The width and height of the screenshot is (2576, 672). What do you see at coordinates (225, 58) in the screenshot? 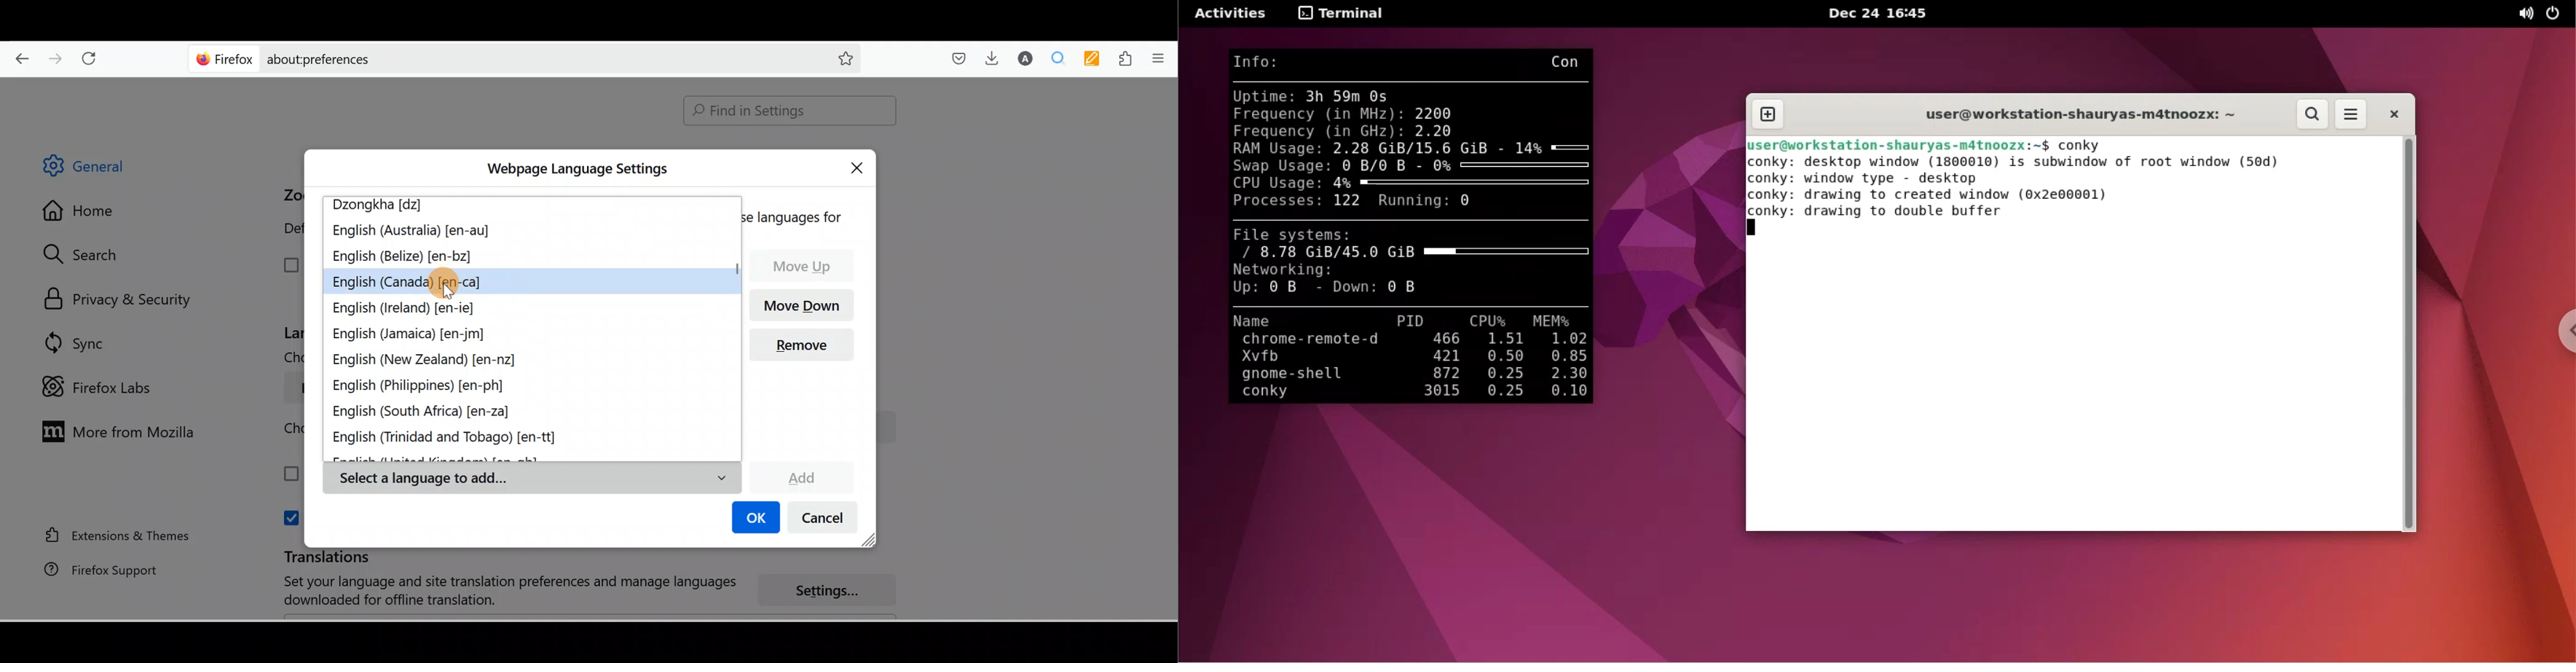
I see `Firefox` at bounding box center [225, 58].